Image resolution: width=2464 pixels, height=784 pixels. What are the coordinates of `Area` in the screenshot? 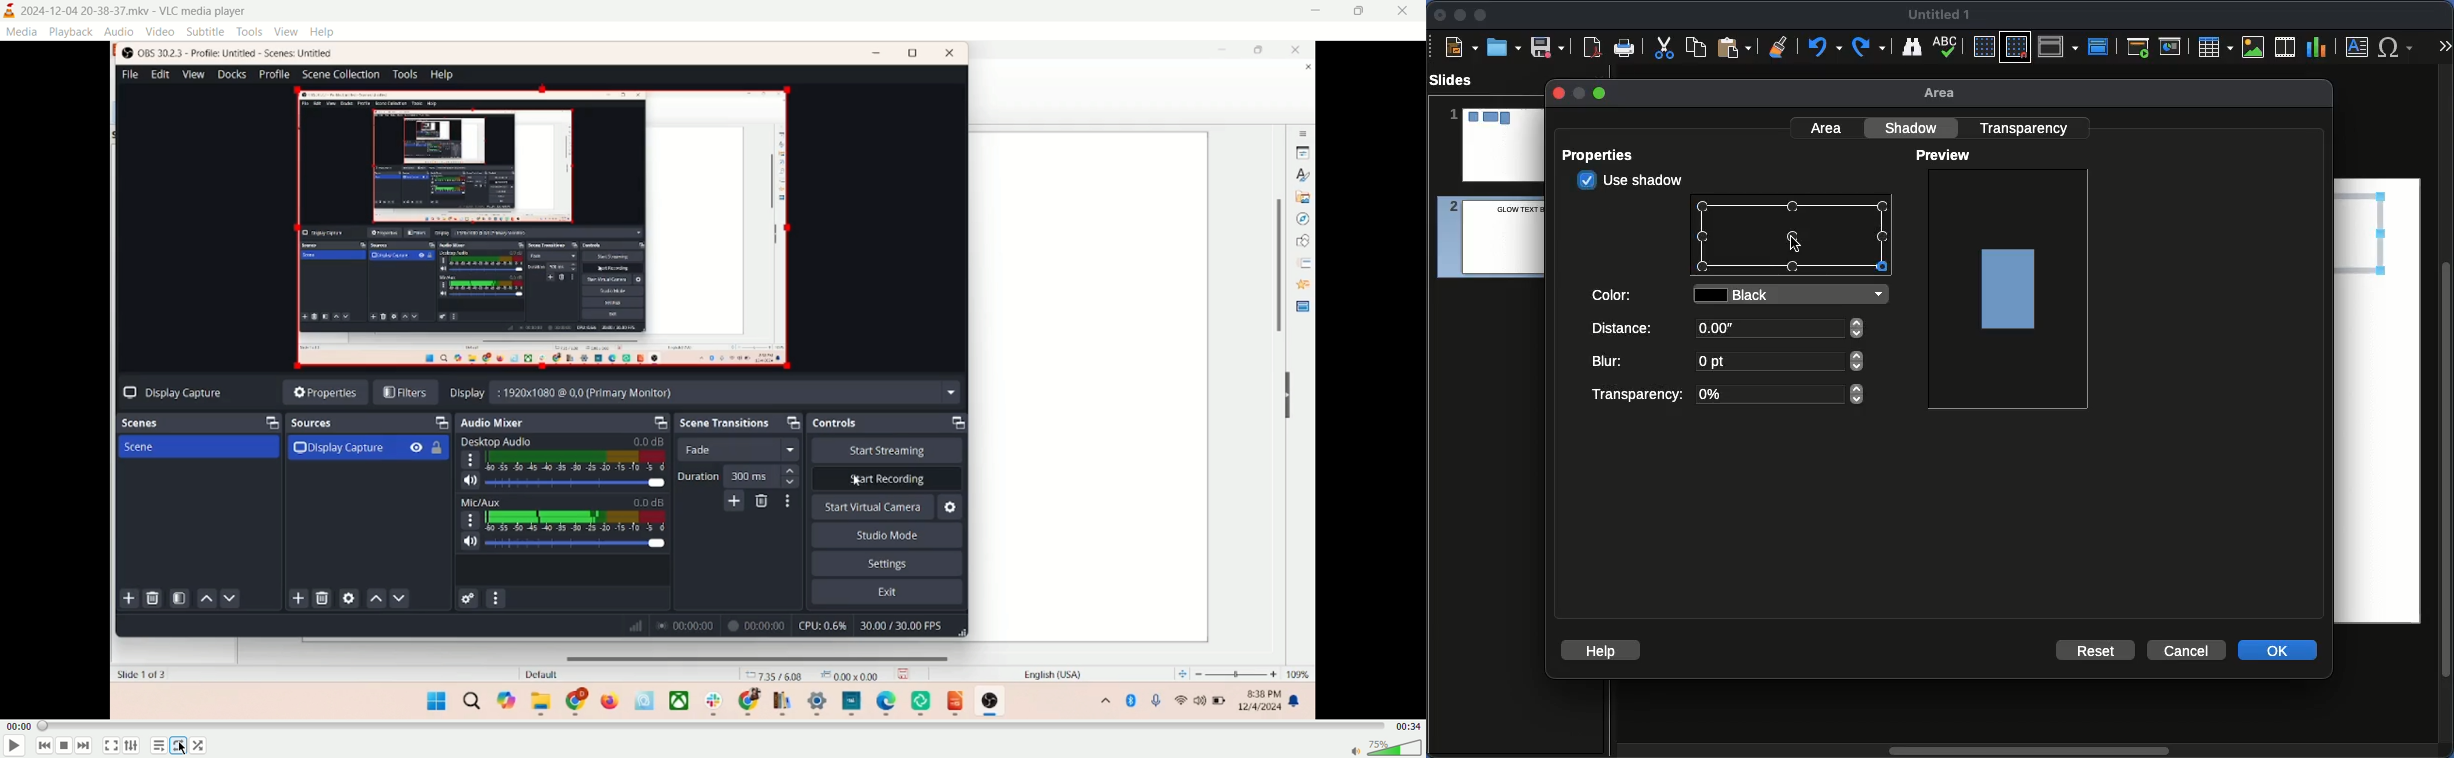 It's located at (1828, 127).